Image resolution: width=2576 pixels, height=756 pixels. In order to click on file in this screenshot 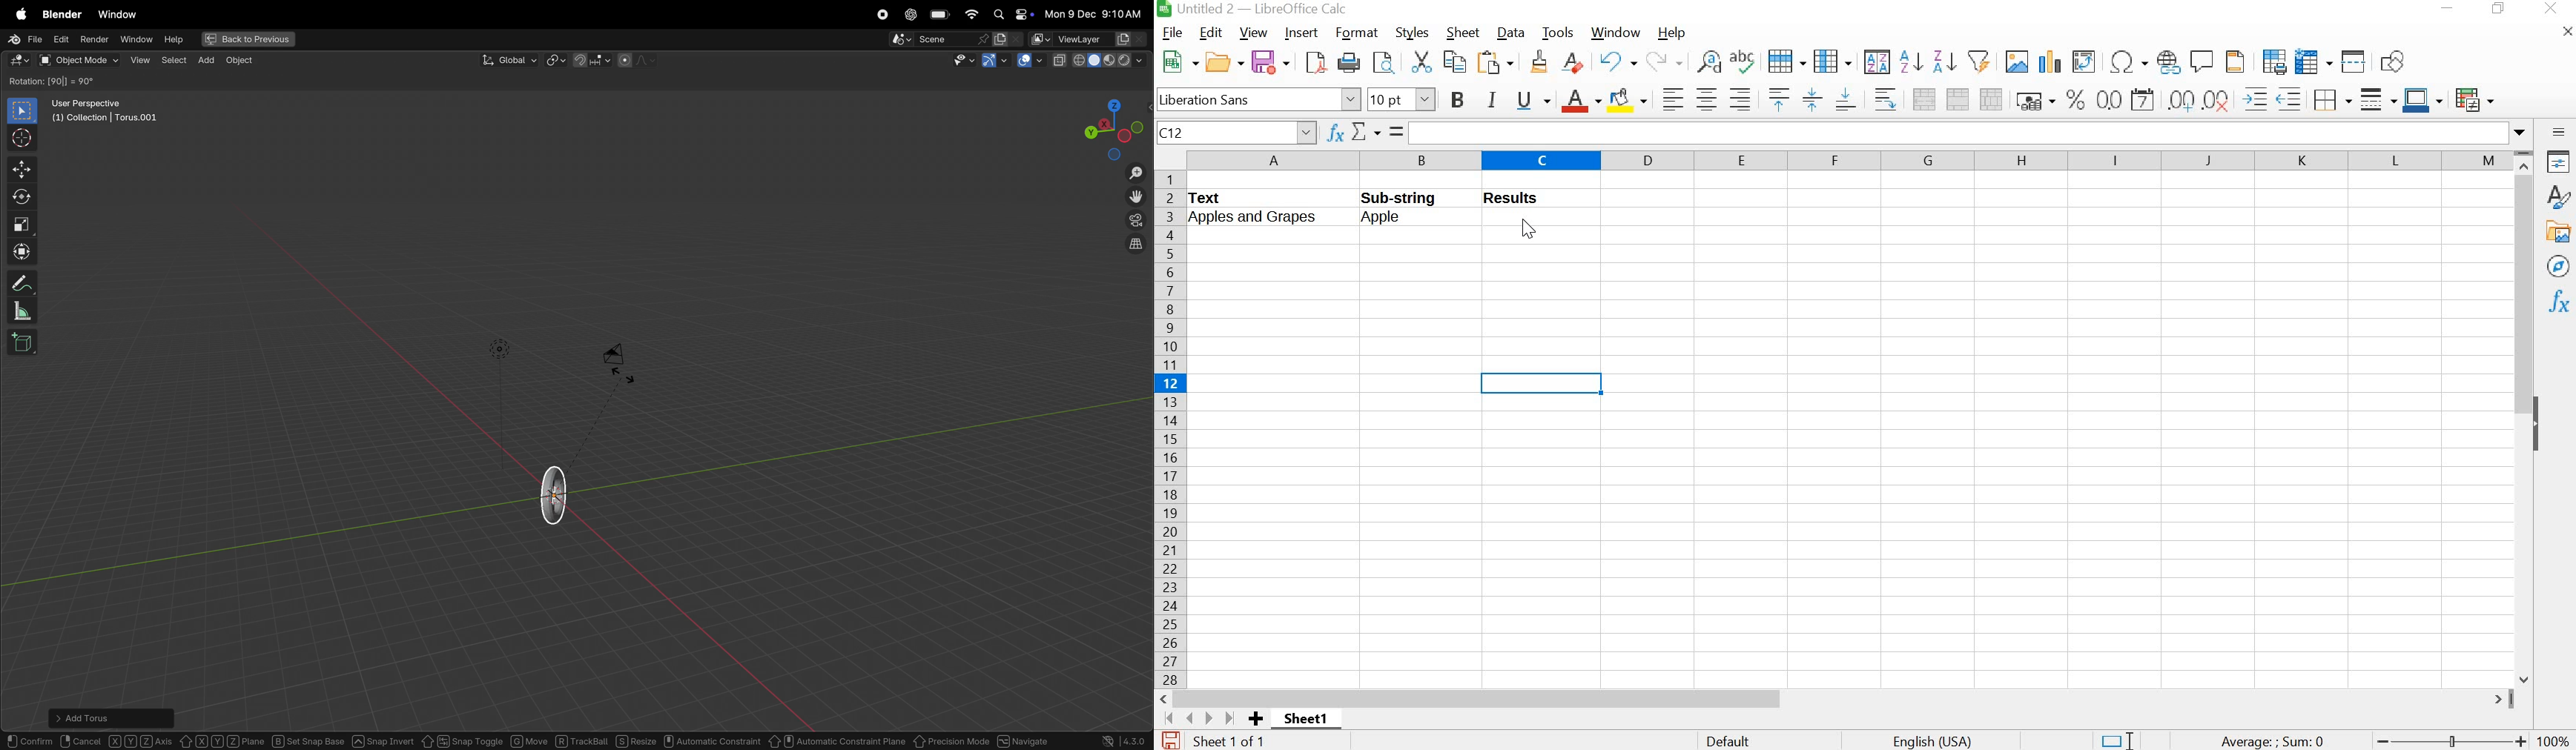, I will do `click(1169, 32)`.